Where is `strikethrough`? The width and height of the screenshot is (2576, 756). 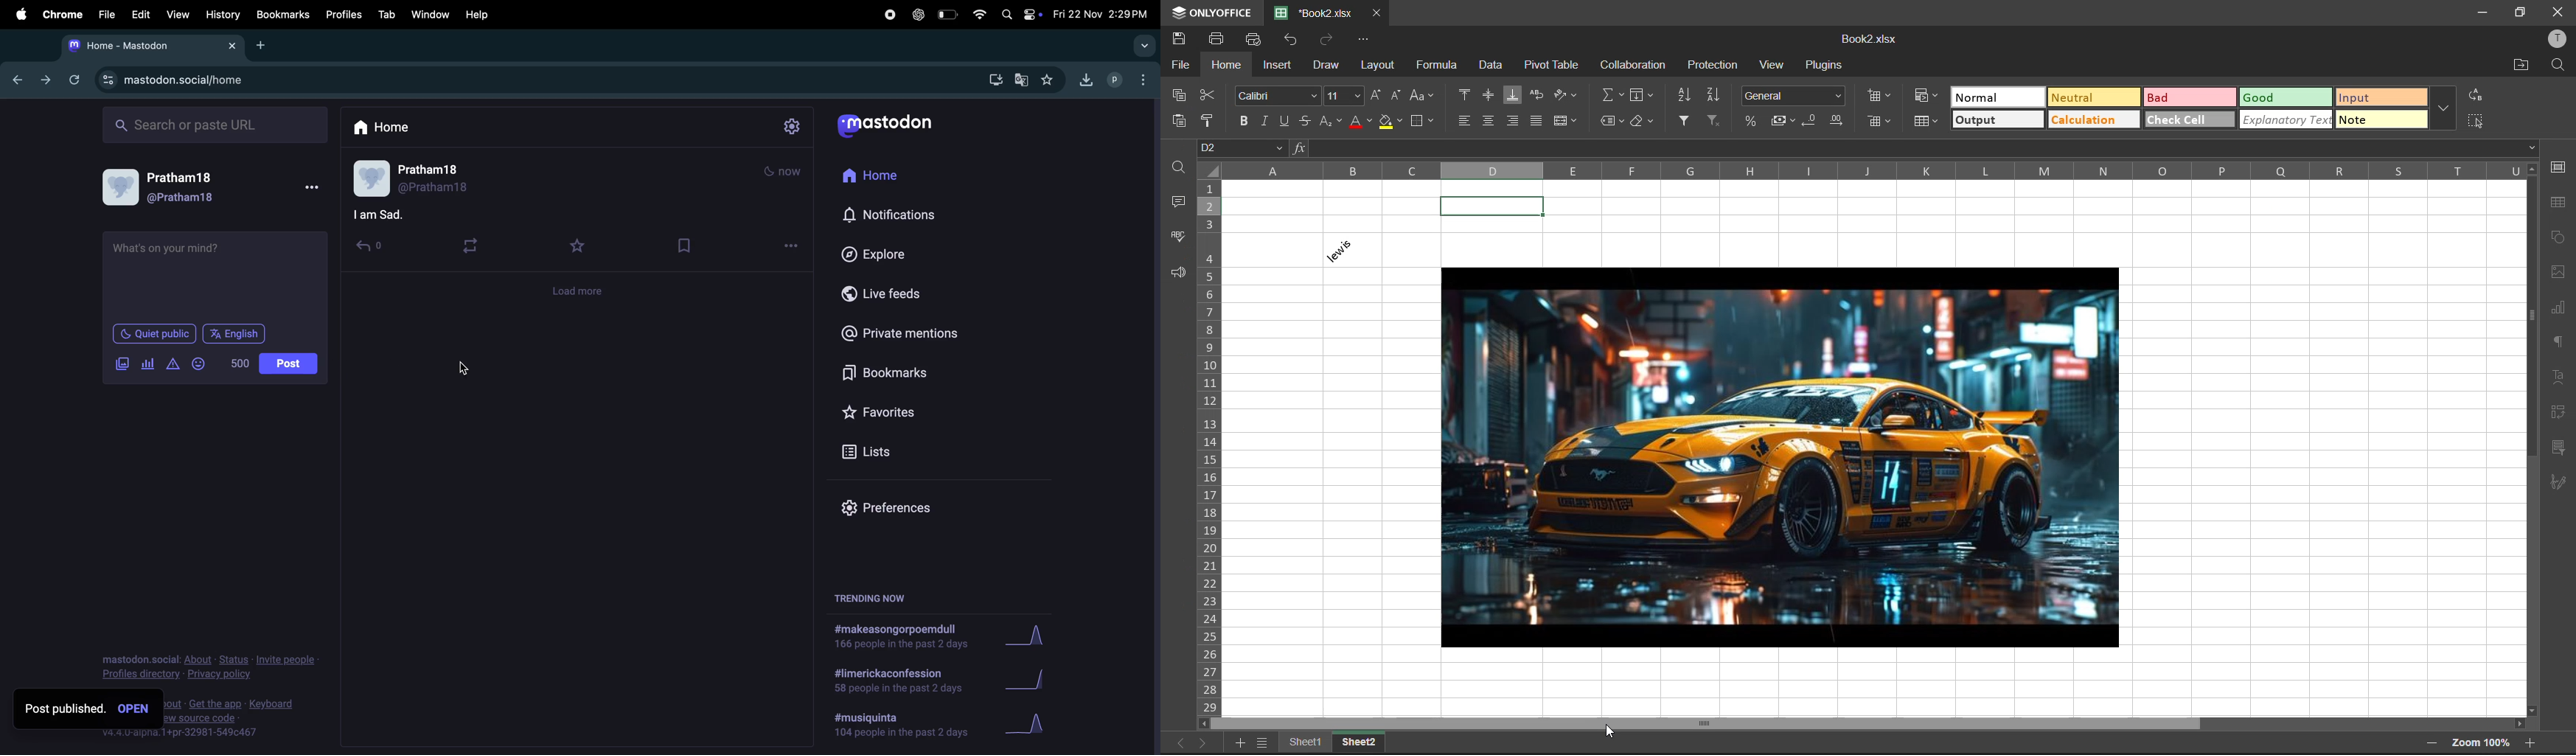
strikethrough is located at coordinates (1305, 121).